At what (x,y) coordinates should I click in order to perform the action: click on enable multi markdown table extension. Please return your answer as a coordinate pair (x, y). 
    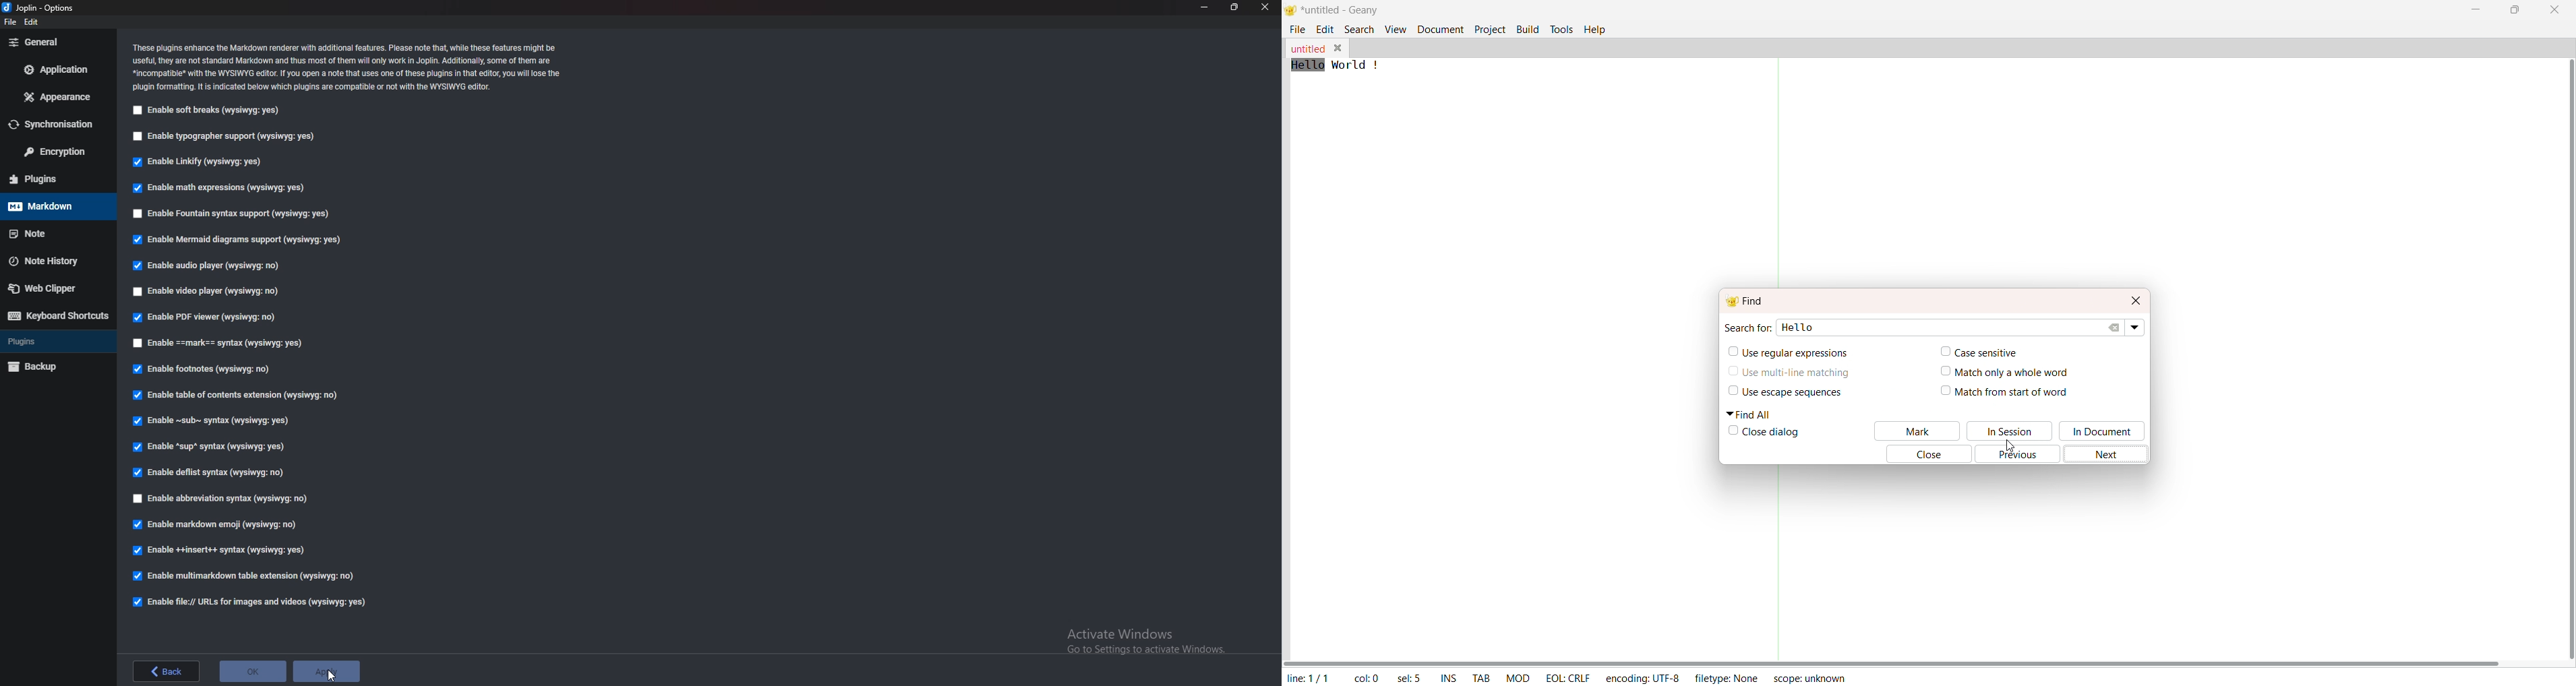
    Looking at the image, I should click on (246, 575).